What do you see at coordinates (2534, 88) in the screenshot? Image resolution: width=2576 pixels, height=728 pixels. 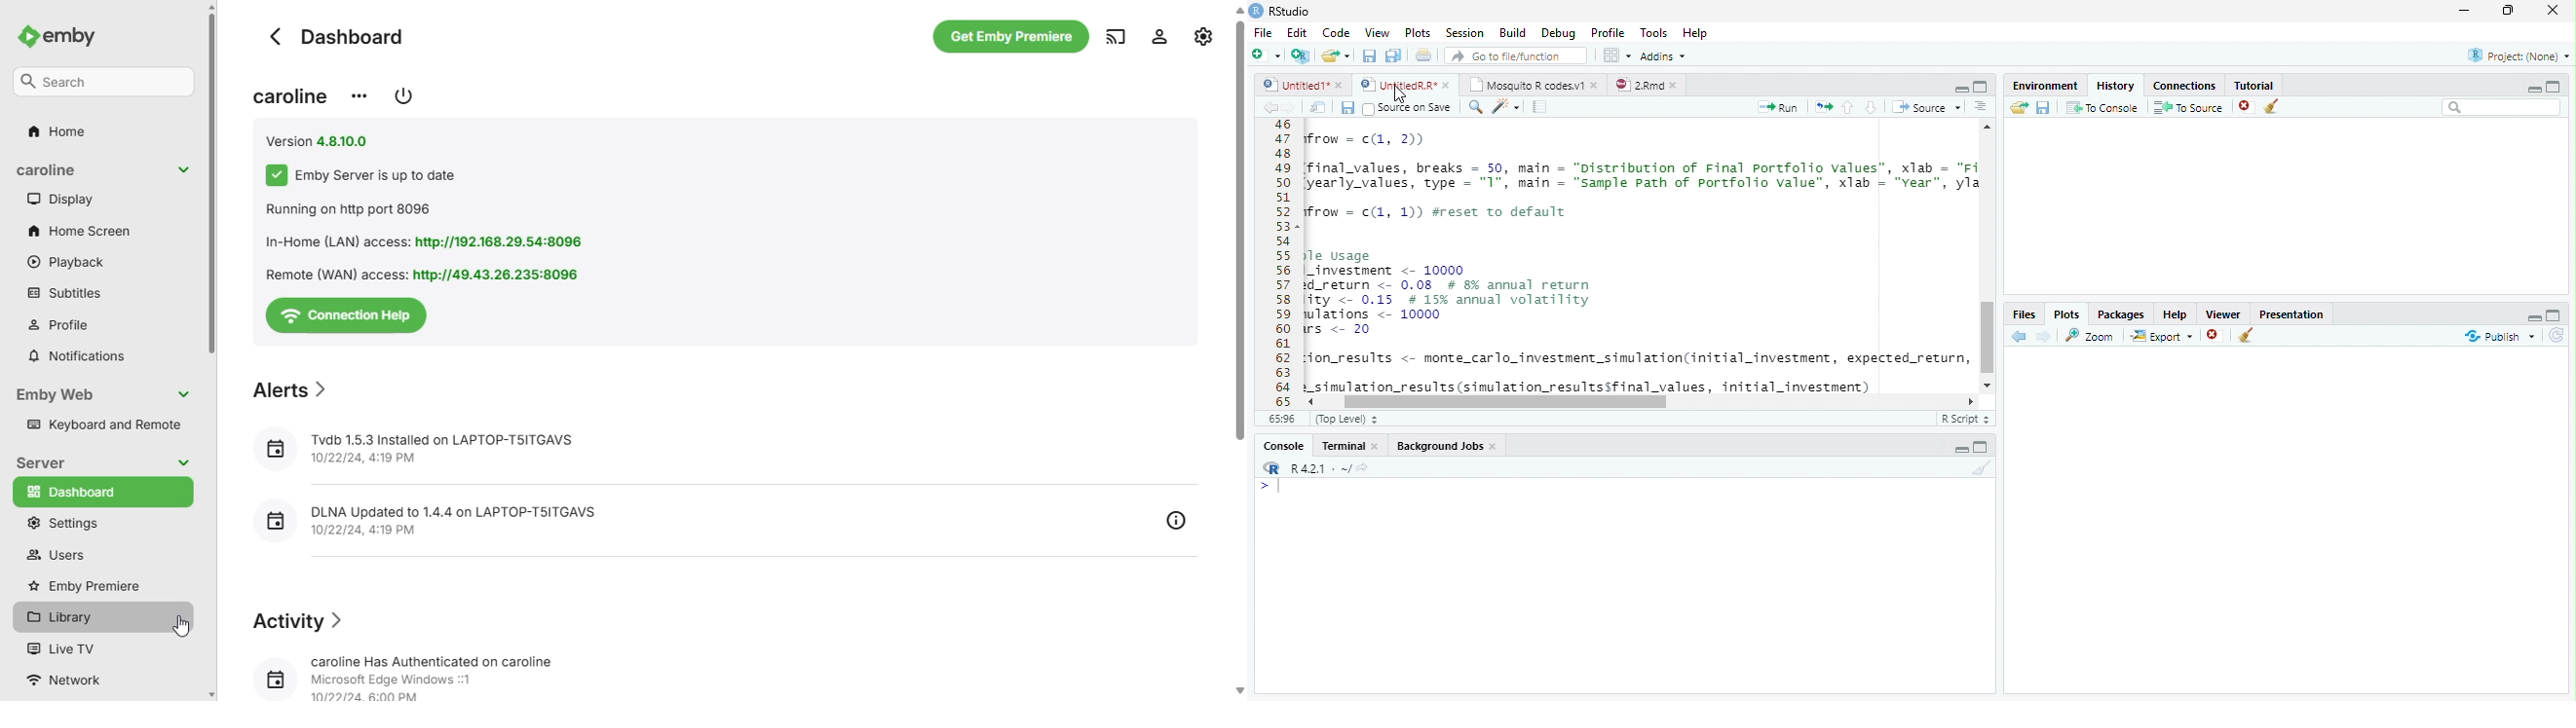 I see `Hide` at bounding box center [2534, 88].